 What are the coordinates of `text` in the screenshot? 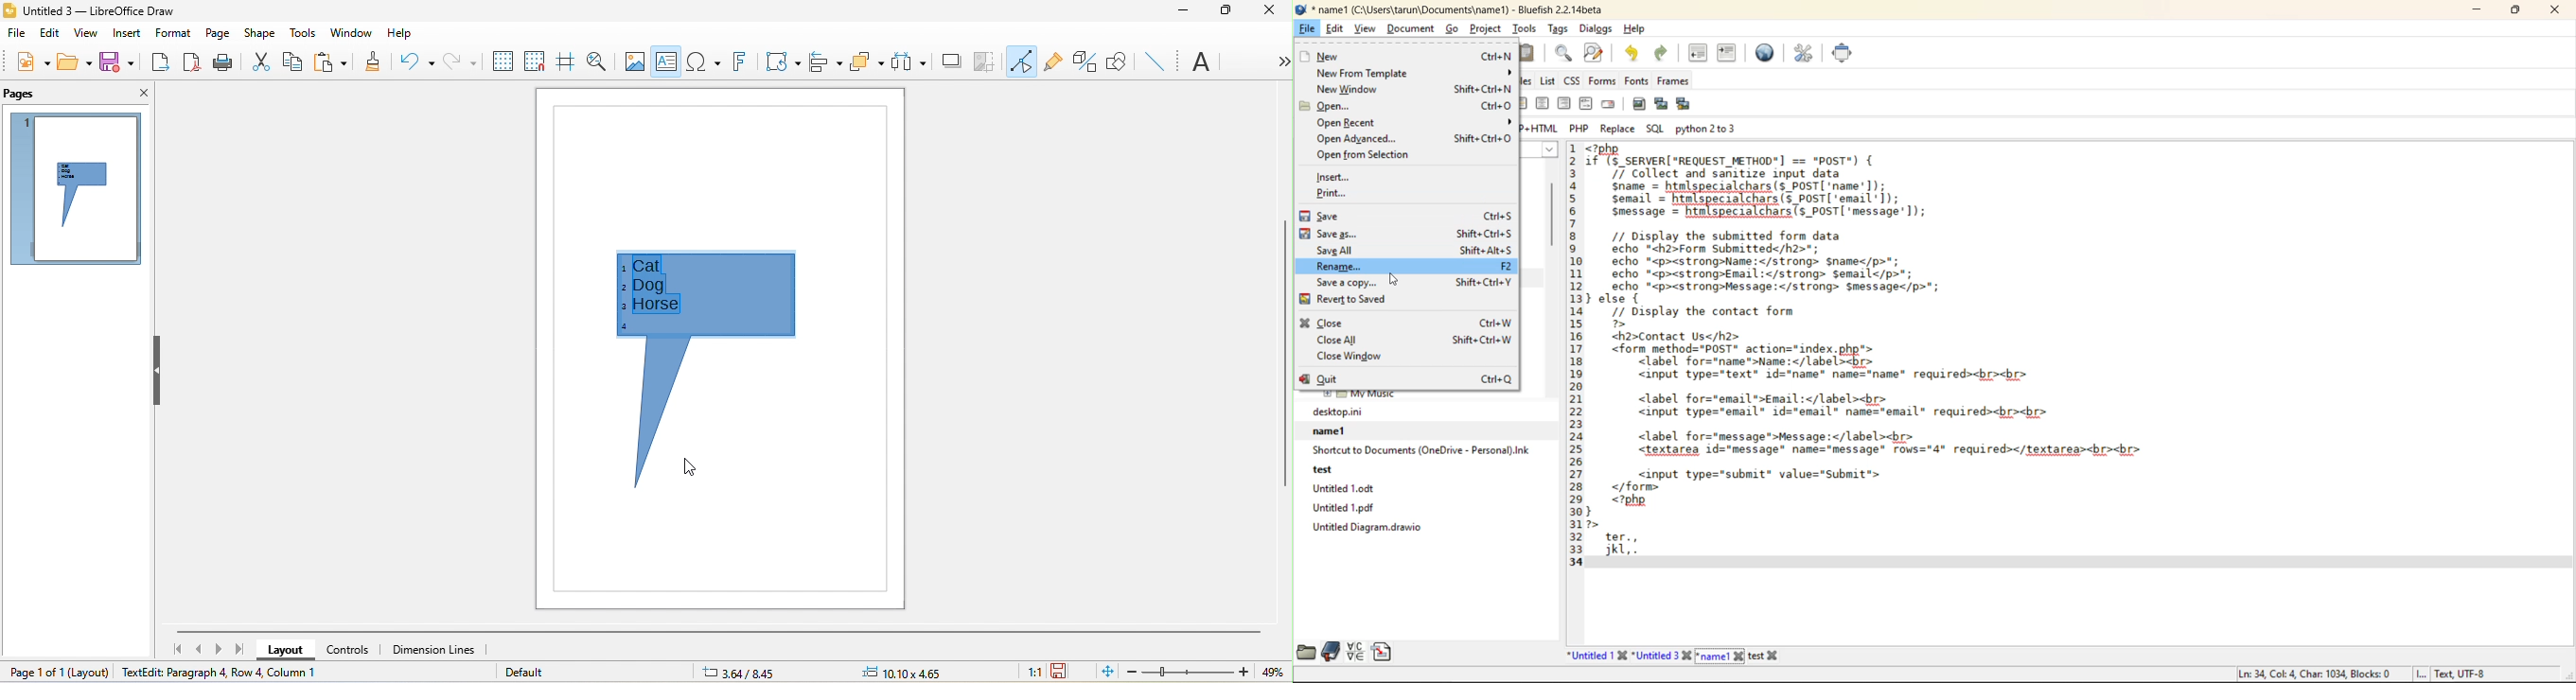 It's located at (1204, 63).